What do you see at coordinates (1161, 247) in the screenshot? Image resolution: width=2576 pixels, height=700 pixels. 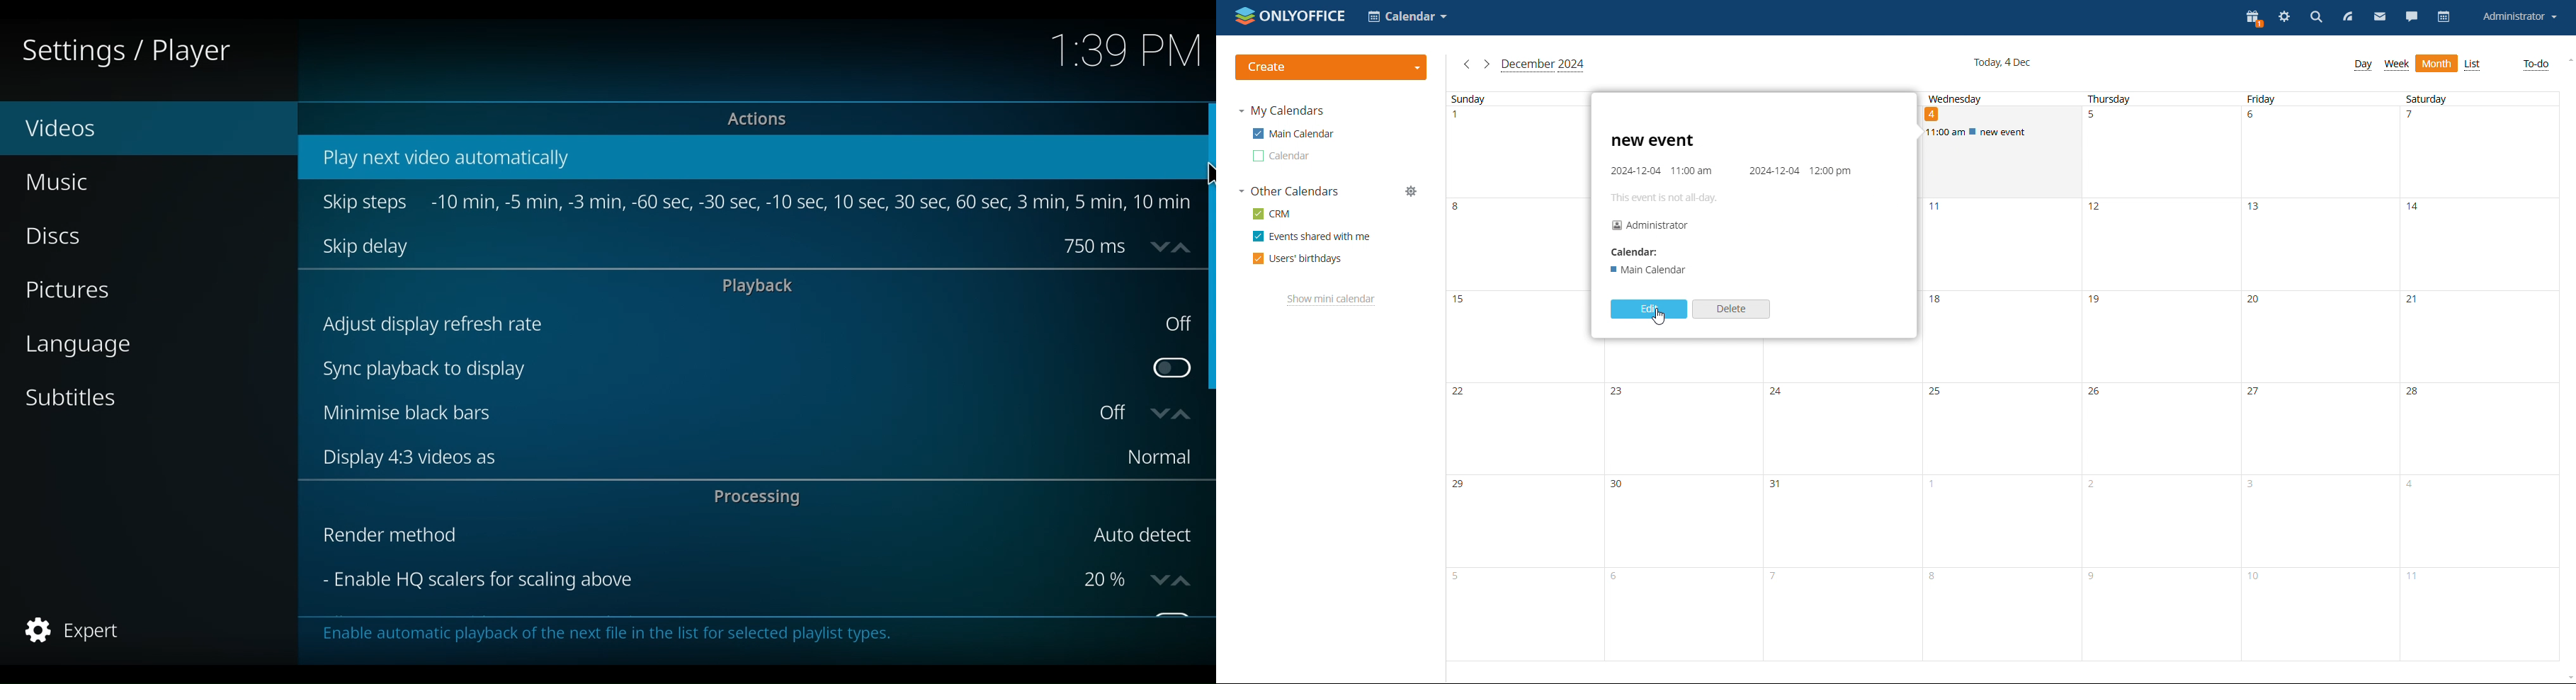 I see `down` at bounding box center [1161, 247].